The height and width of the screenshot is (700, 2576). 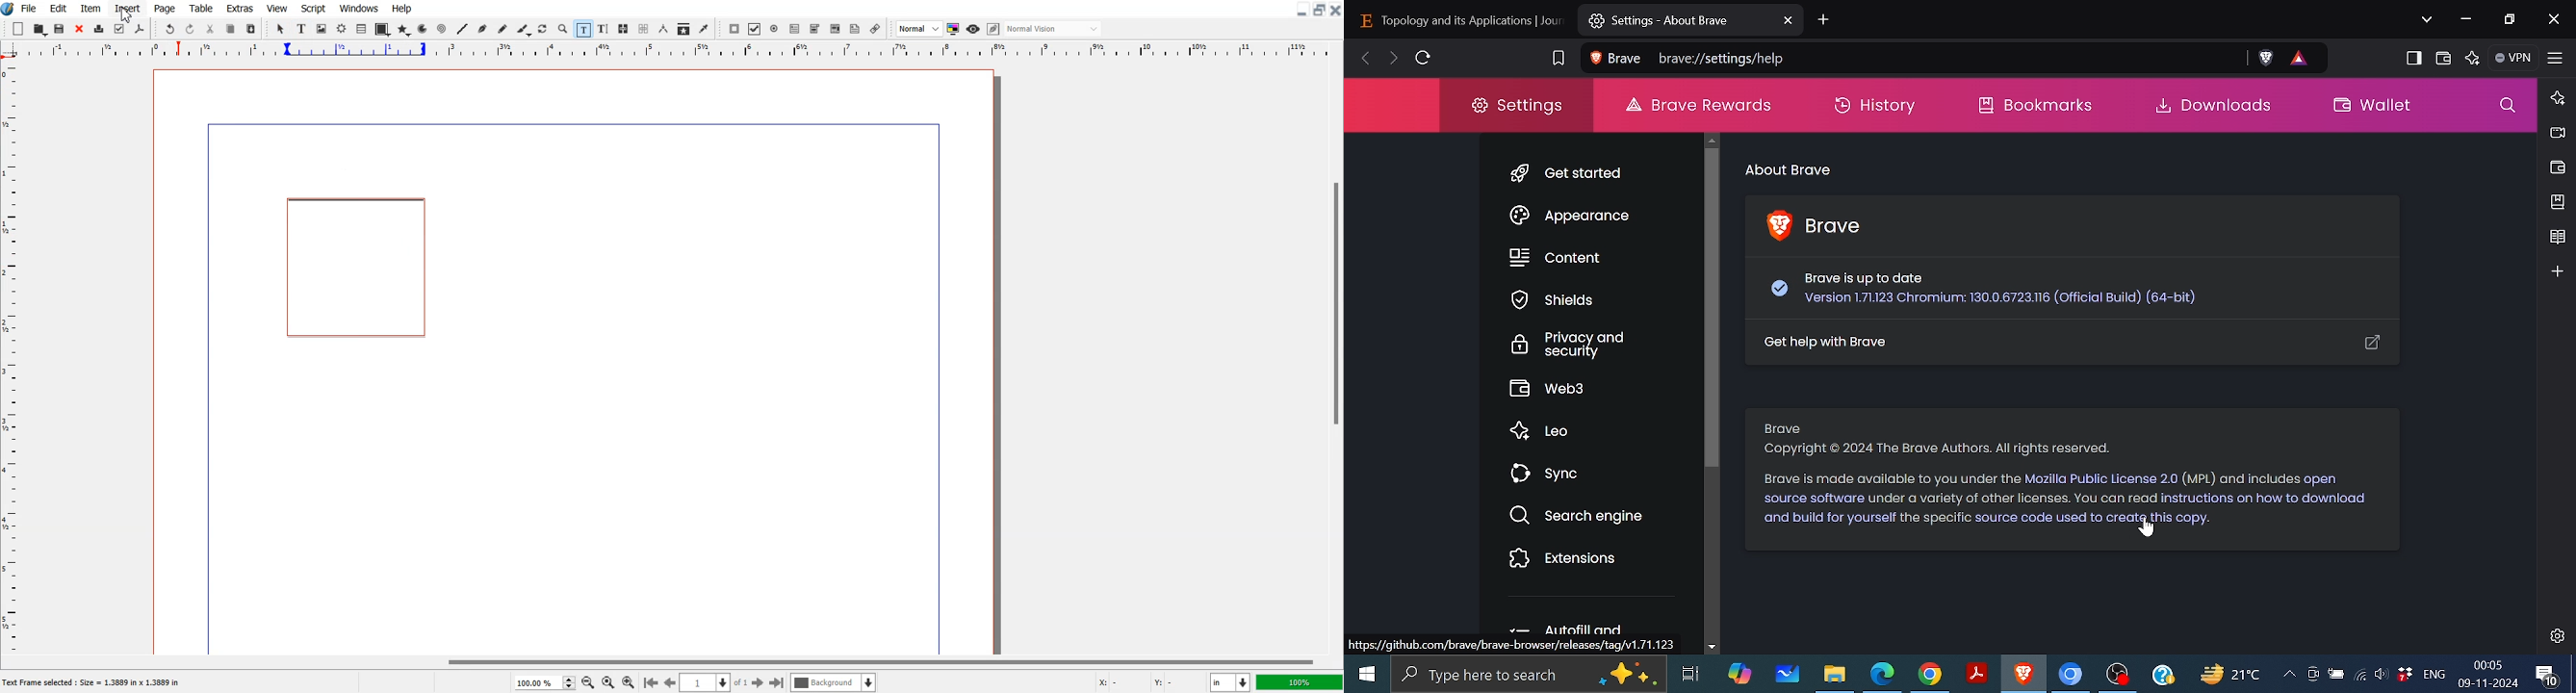 What do you see at coordinates (2507, 109) in the screenshot?
I see `search` at bounding box center [2507, 109].